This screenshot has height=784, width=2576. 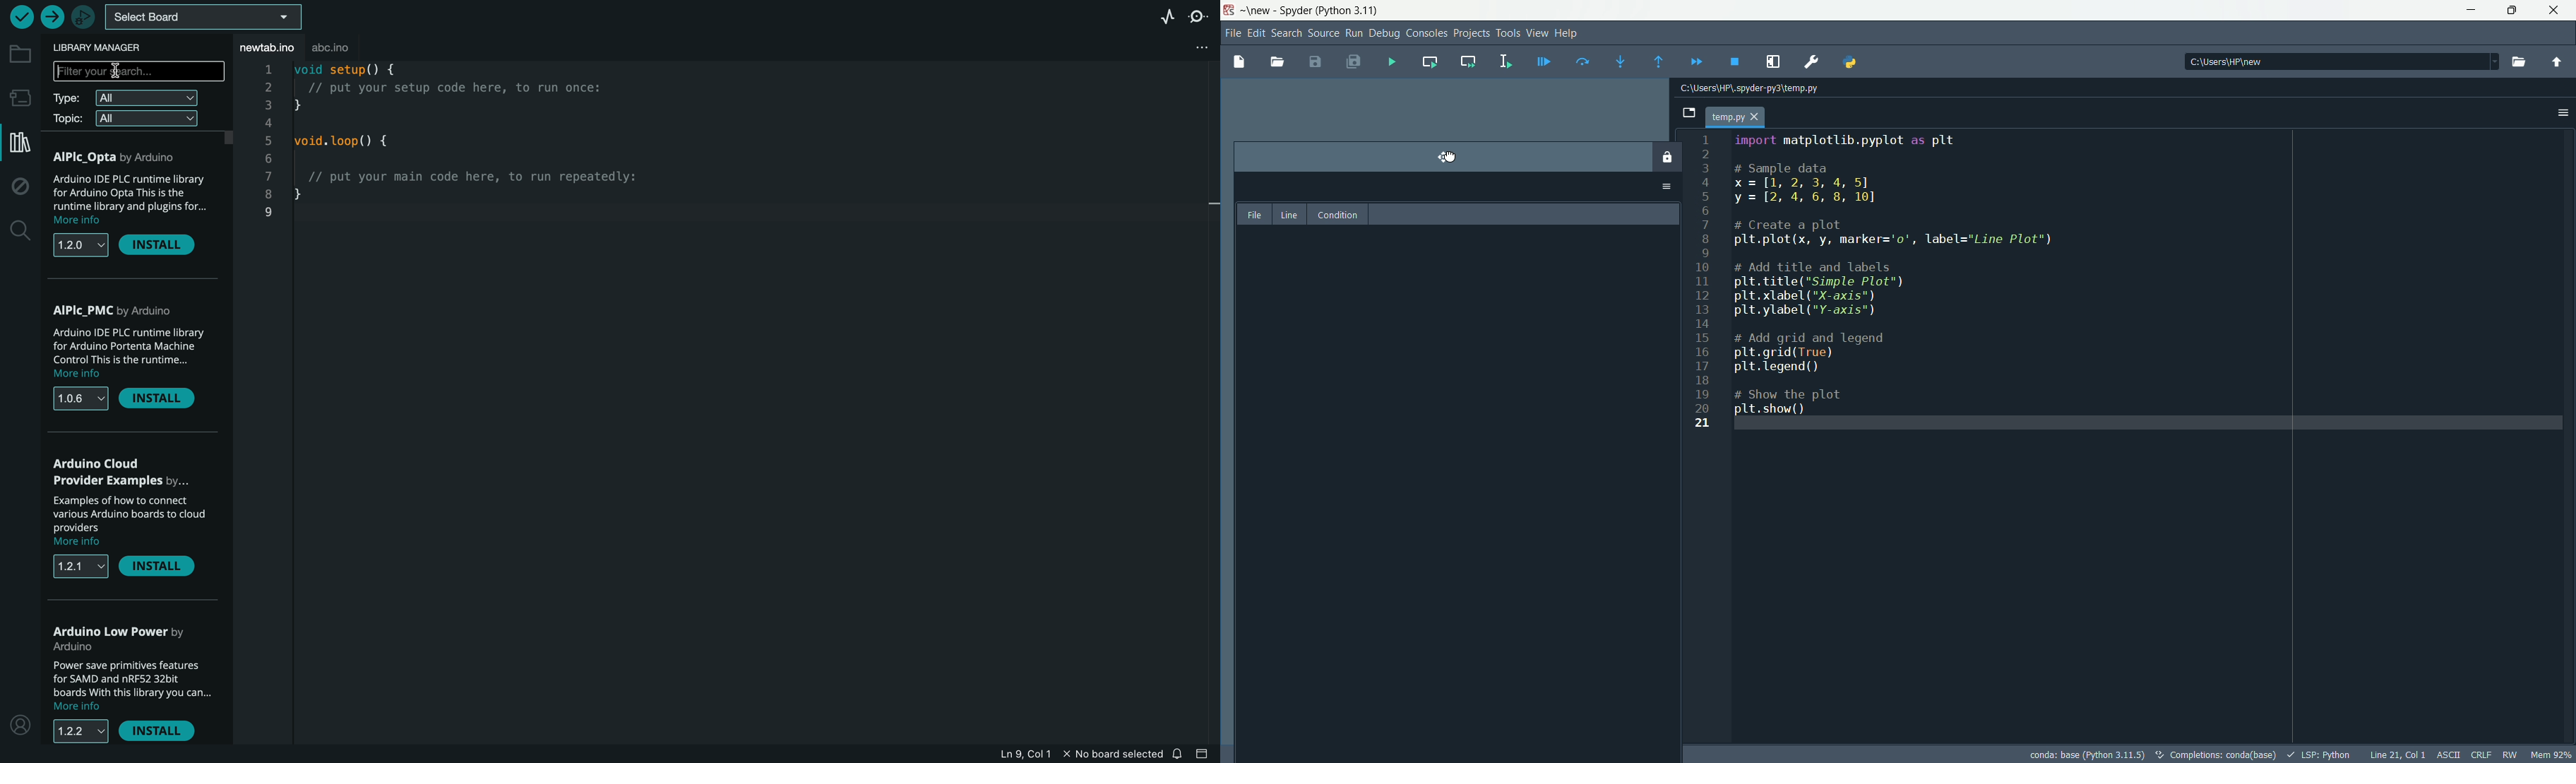 I want to click on browse directory, so click(x=2518, y=61).